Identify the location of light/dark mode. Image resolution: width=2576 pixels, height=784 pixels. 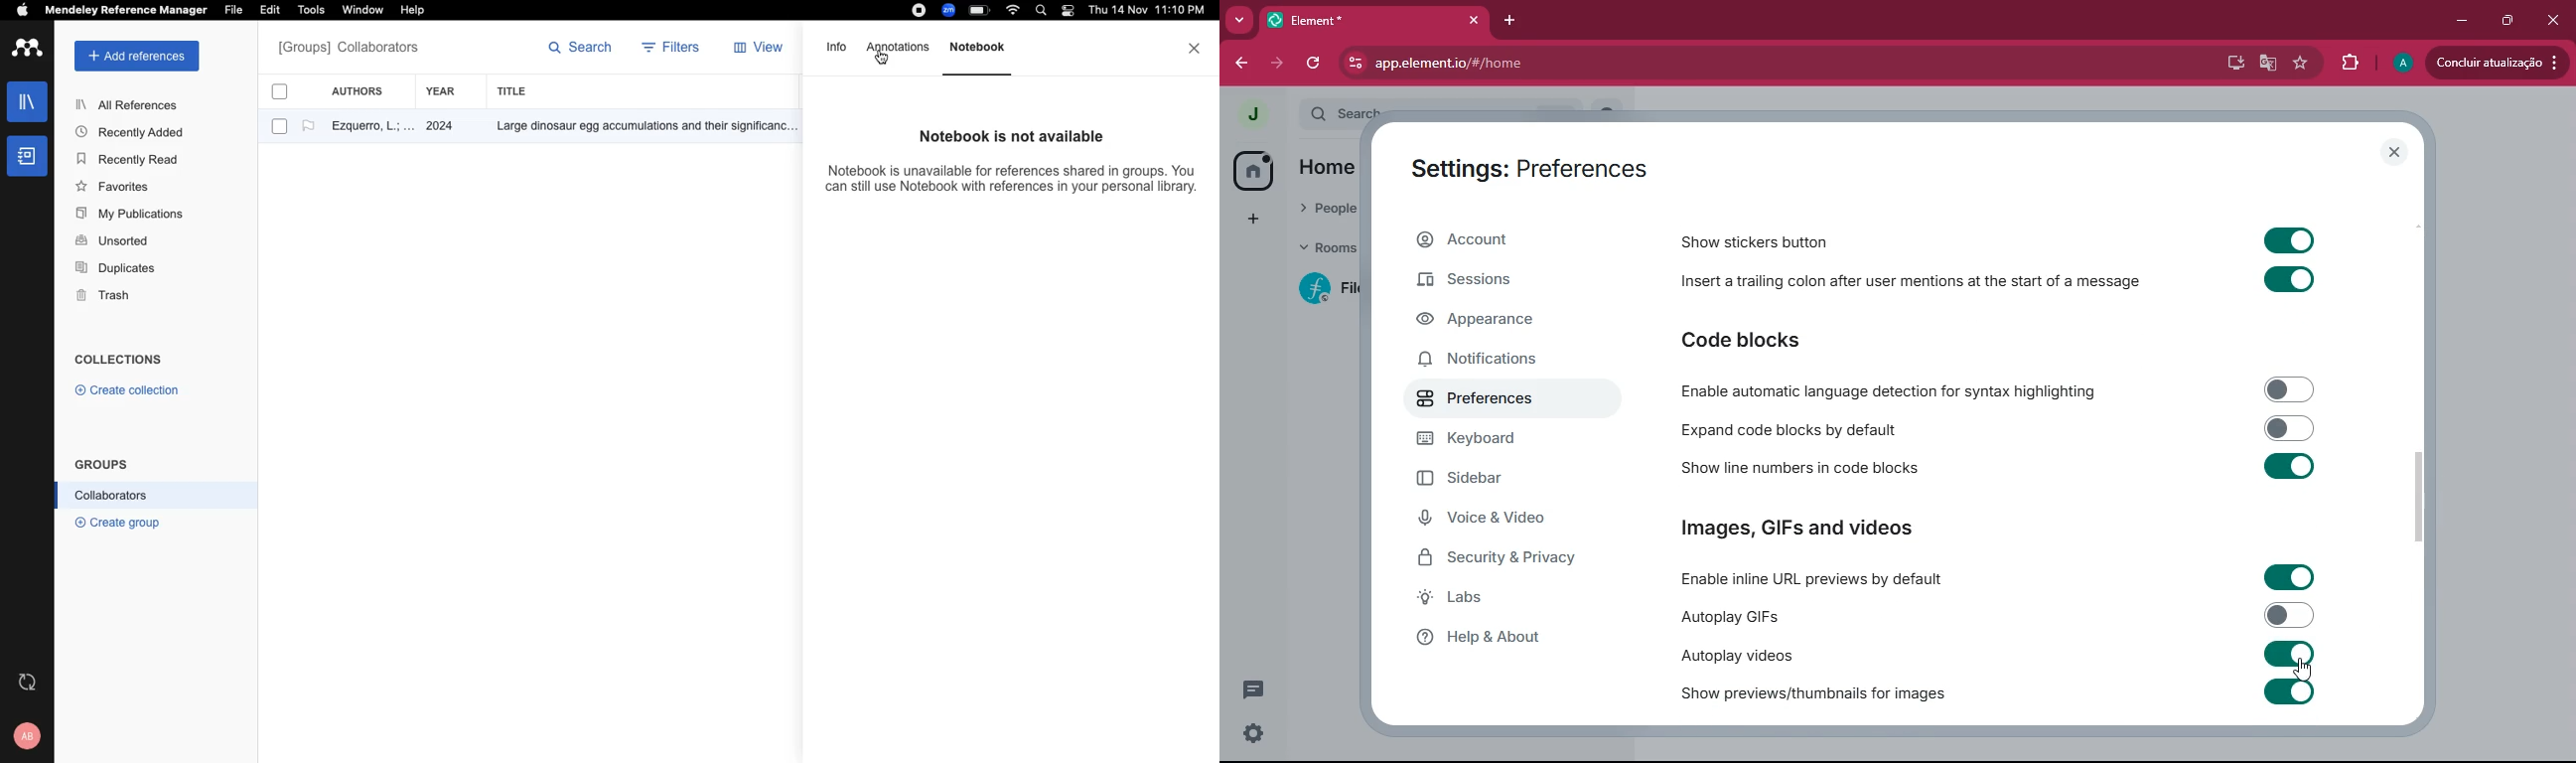
(1068, 10).